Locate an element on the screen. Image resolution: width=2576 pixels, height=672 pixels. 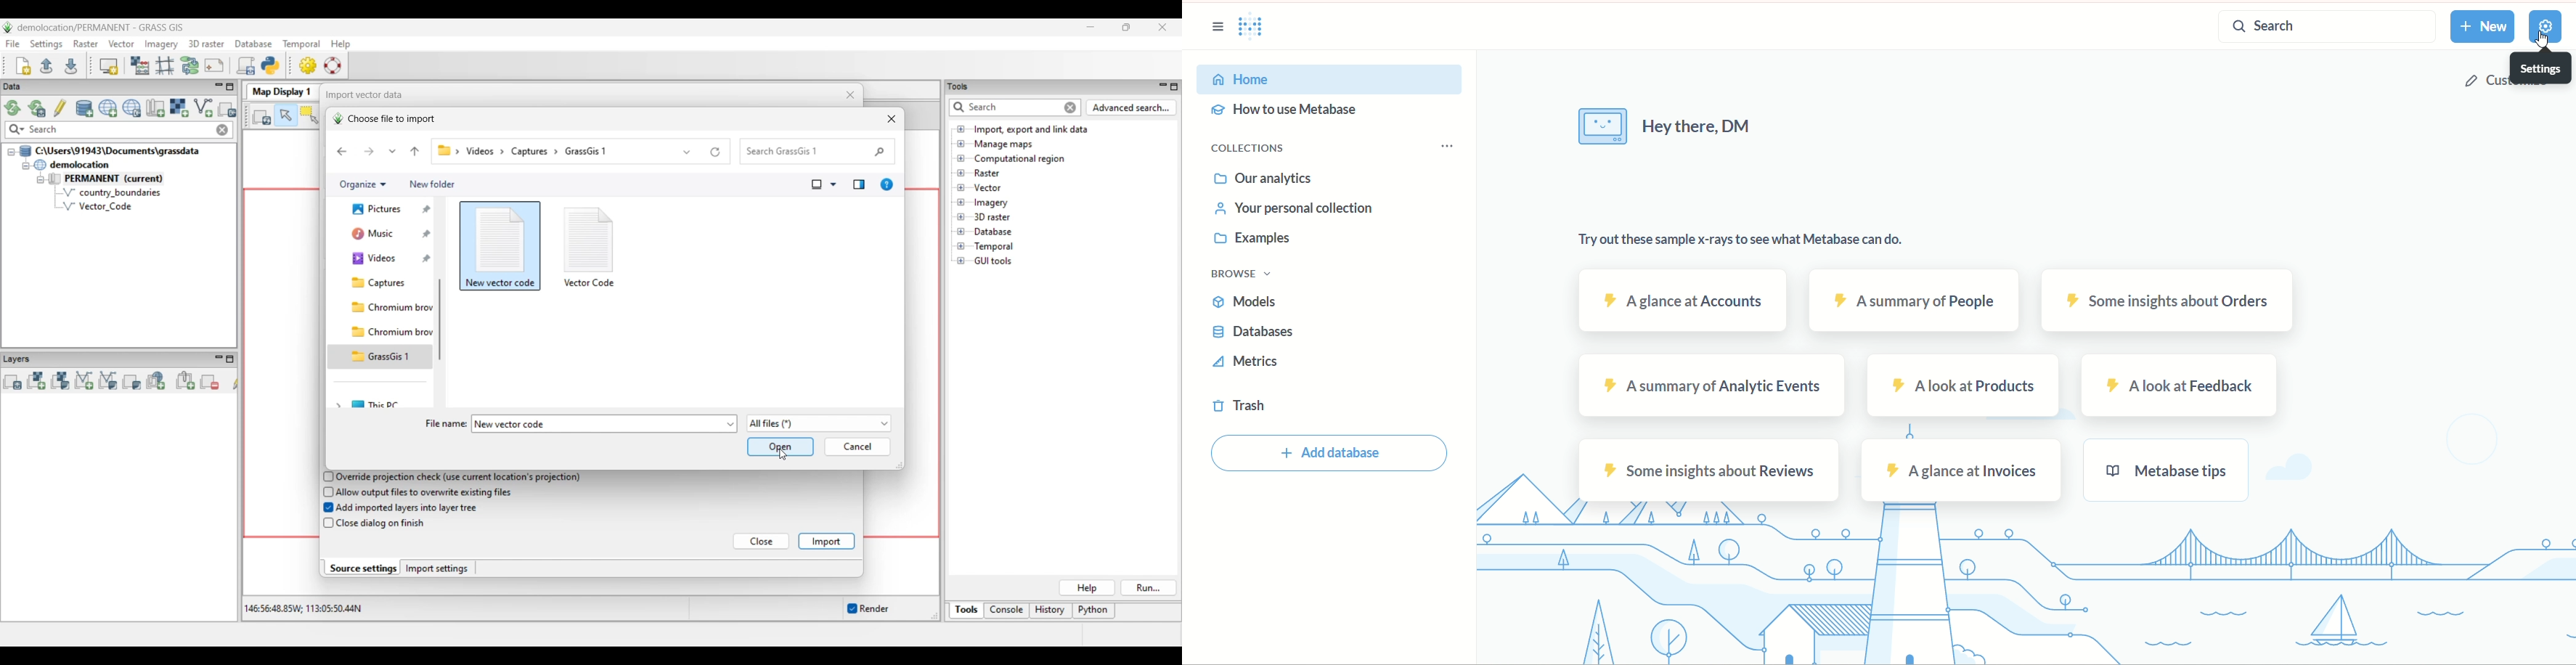
logo is located at coordinates (1258, 28).